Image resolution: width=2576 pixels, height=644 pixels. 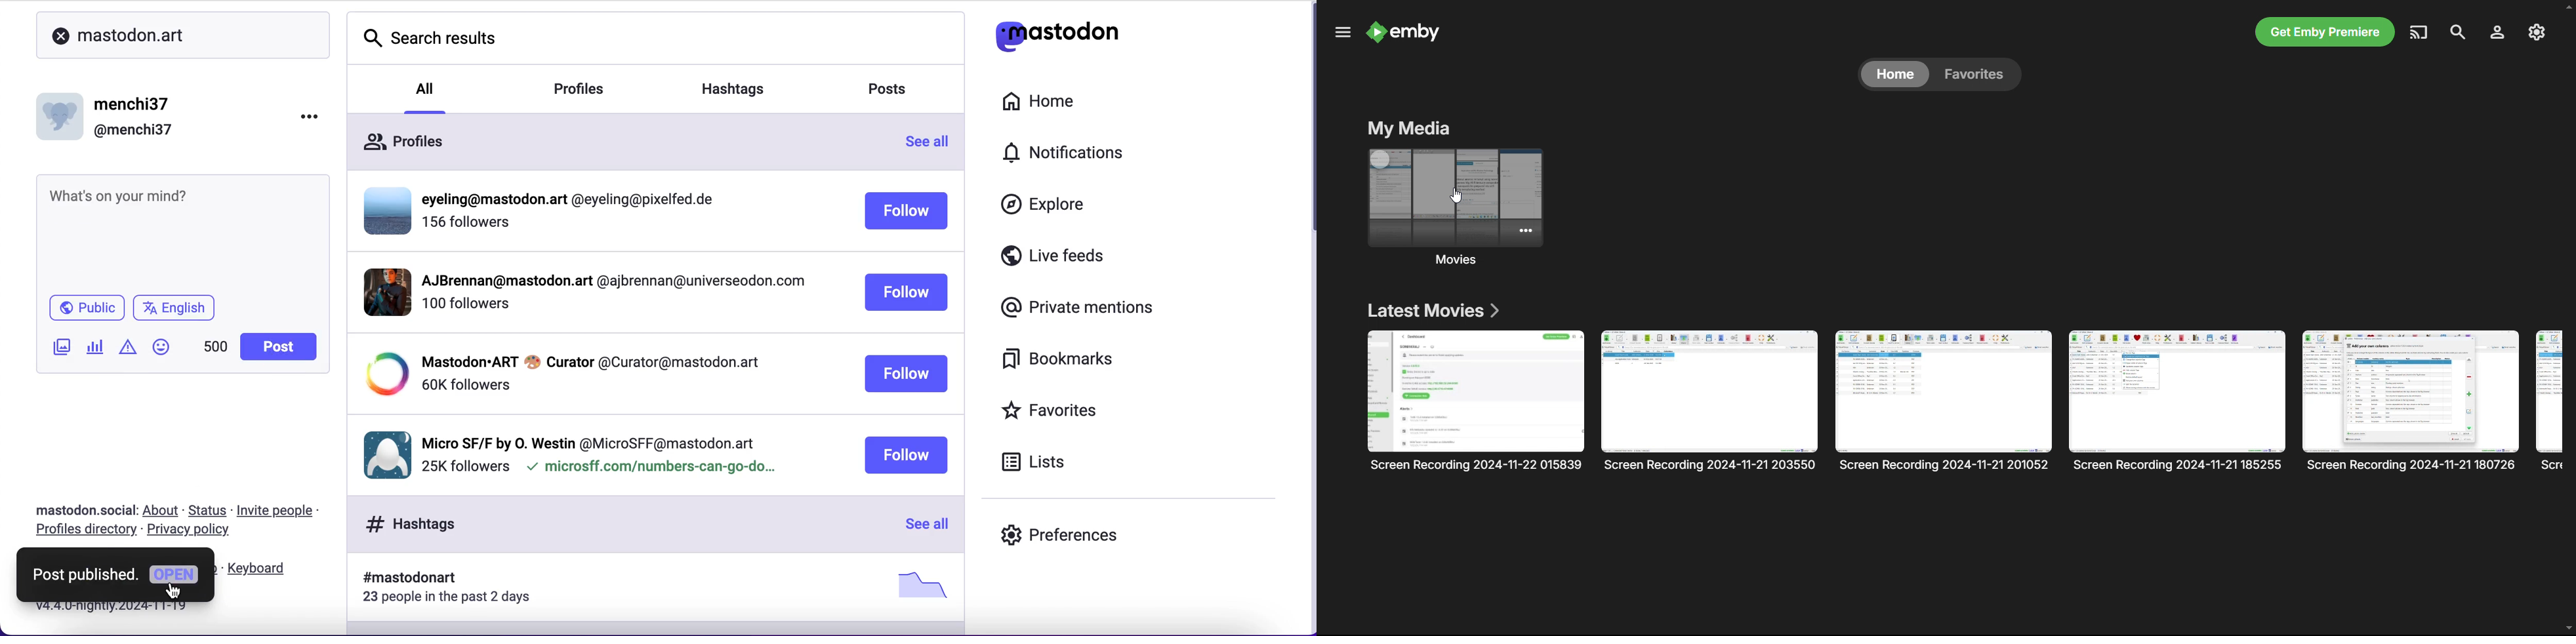 What do you see at coordinates (933, 145) in the screenshot?
I see `see all` at bounding box center [933, 145].